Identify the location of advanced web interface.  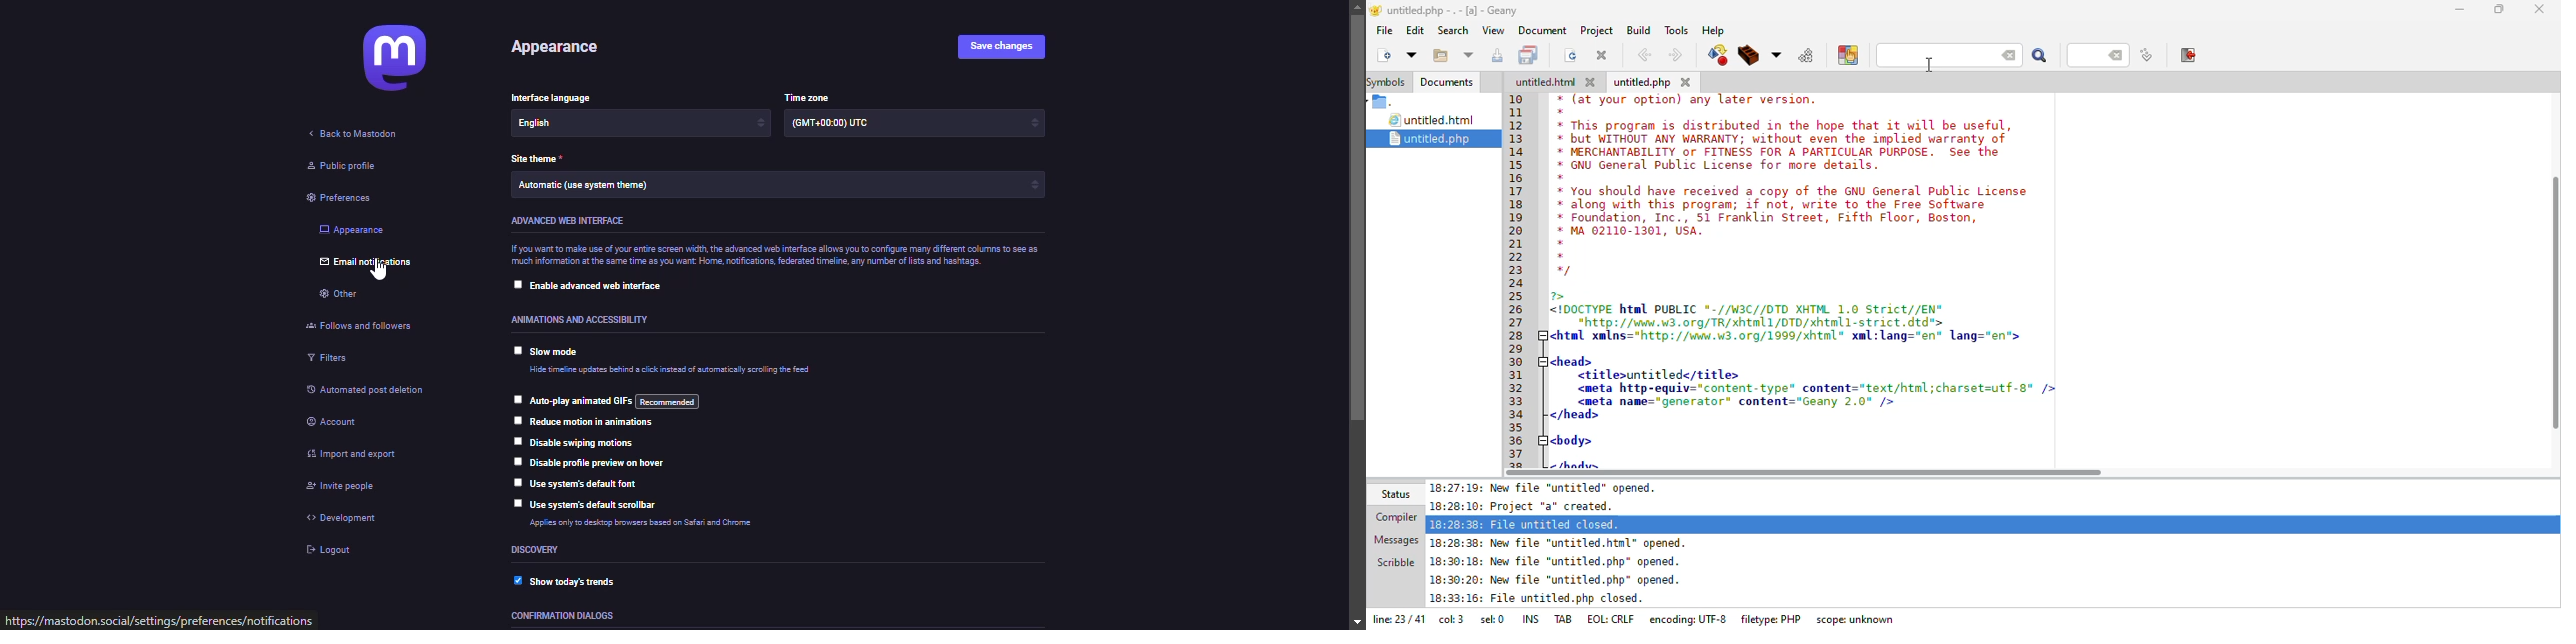
(571, 220).